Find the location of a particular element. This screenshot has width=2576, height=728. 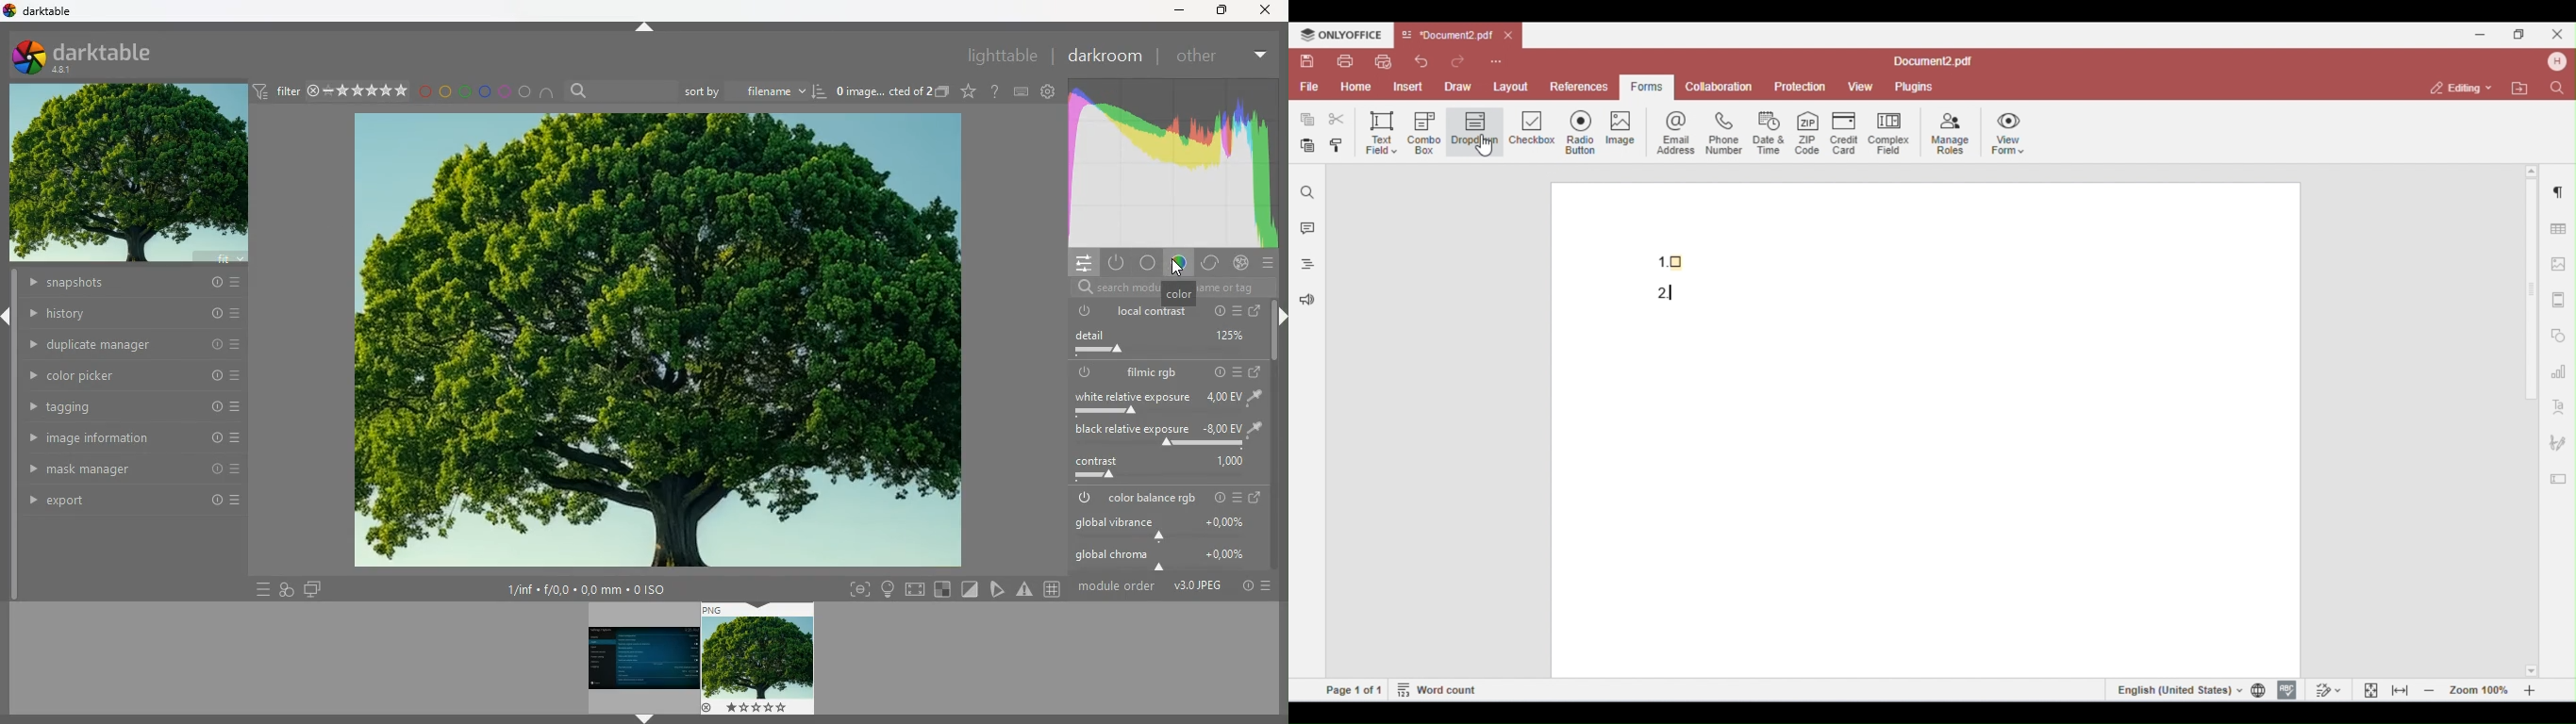

image description is located at coordinates (890, 93).